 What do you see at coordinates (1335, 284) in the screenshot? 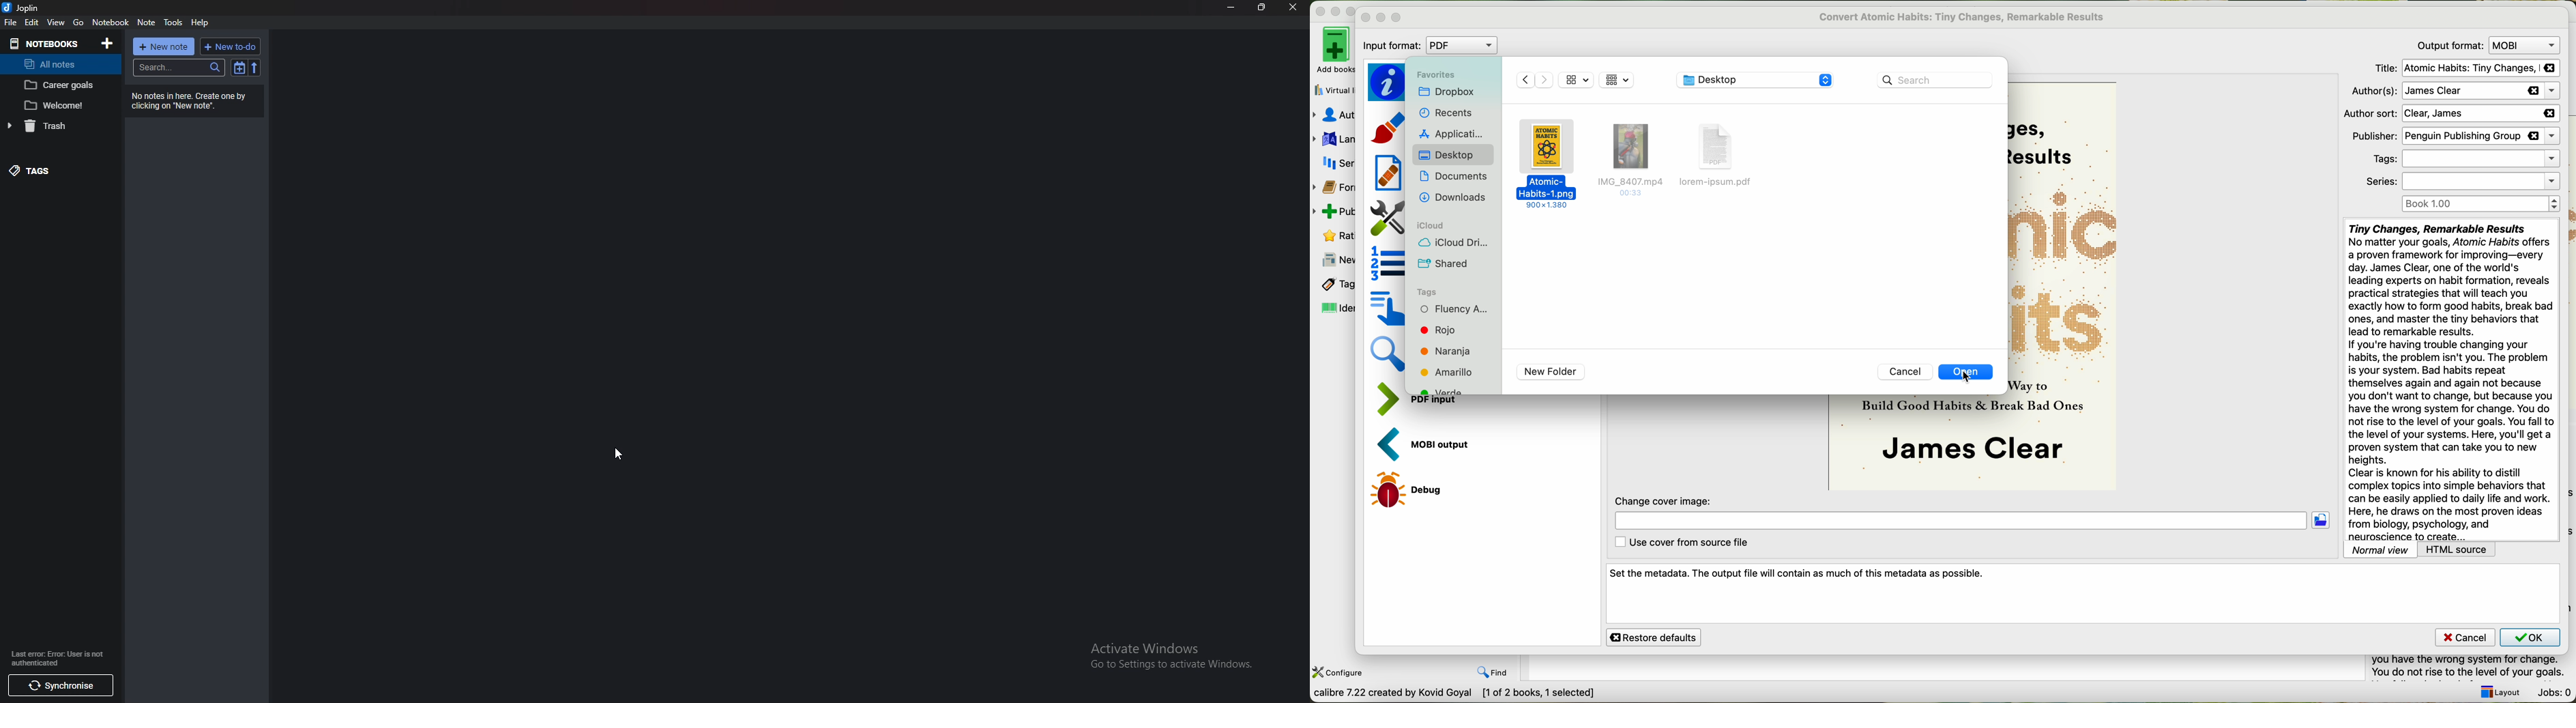
I see `tags` at bounding box center [1335, 284].